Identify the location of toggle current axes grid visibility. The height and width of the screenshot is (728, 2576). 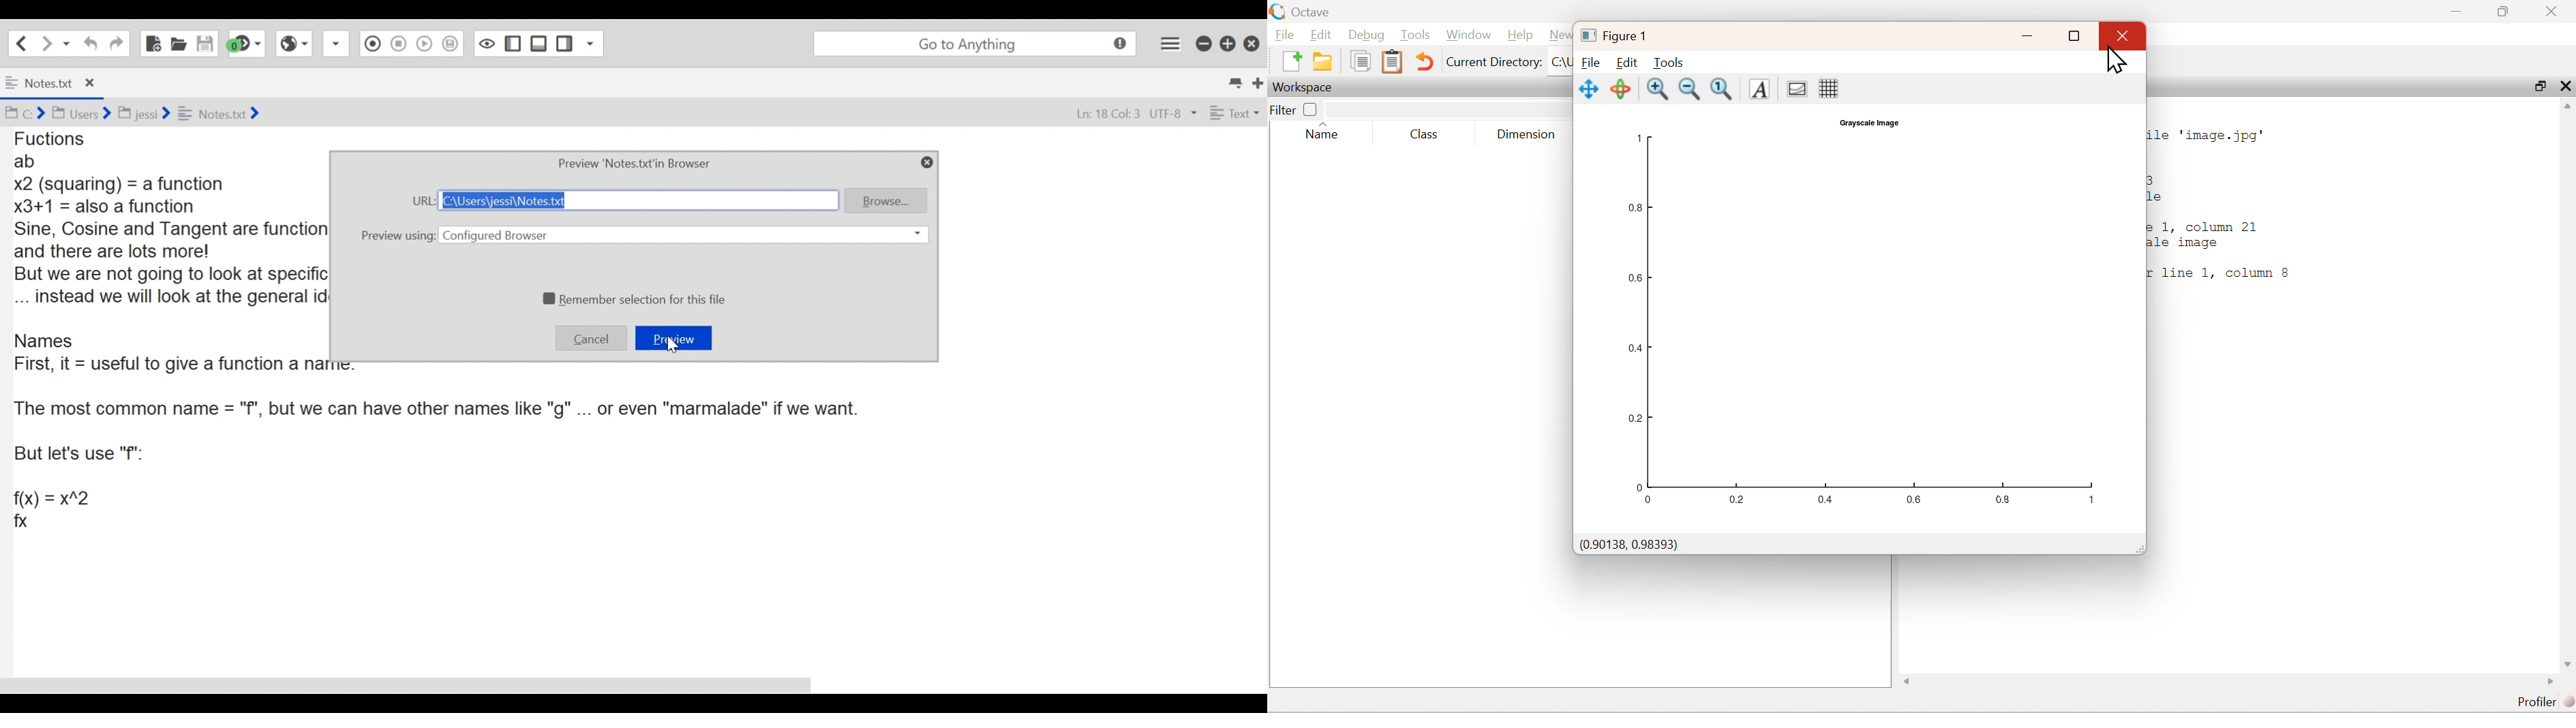
(1828, 88).